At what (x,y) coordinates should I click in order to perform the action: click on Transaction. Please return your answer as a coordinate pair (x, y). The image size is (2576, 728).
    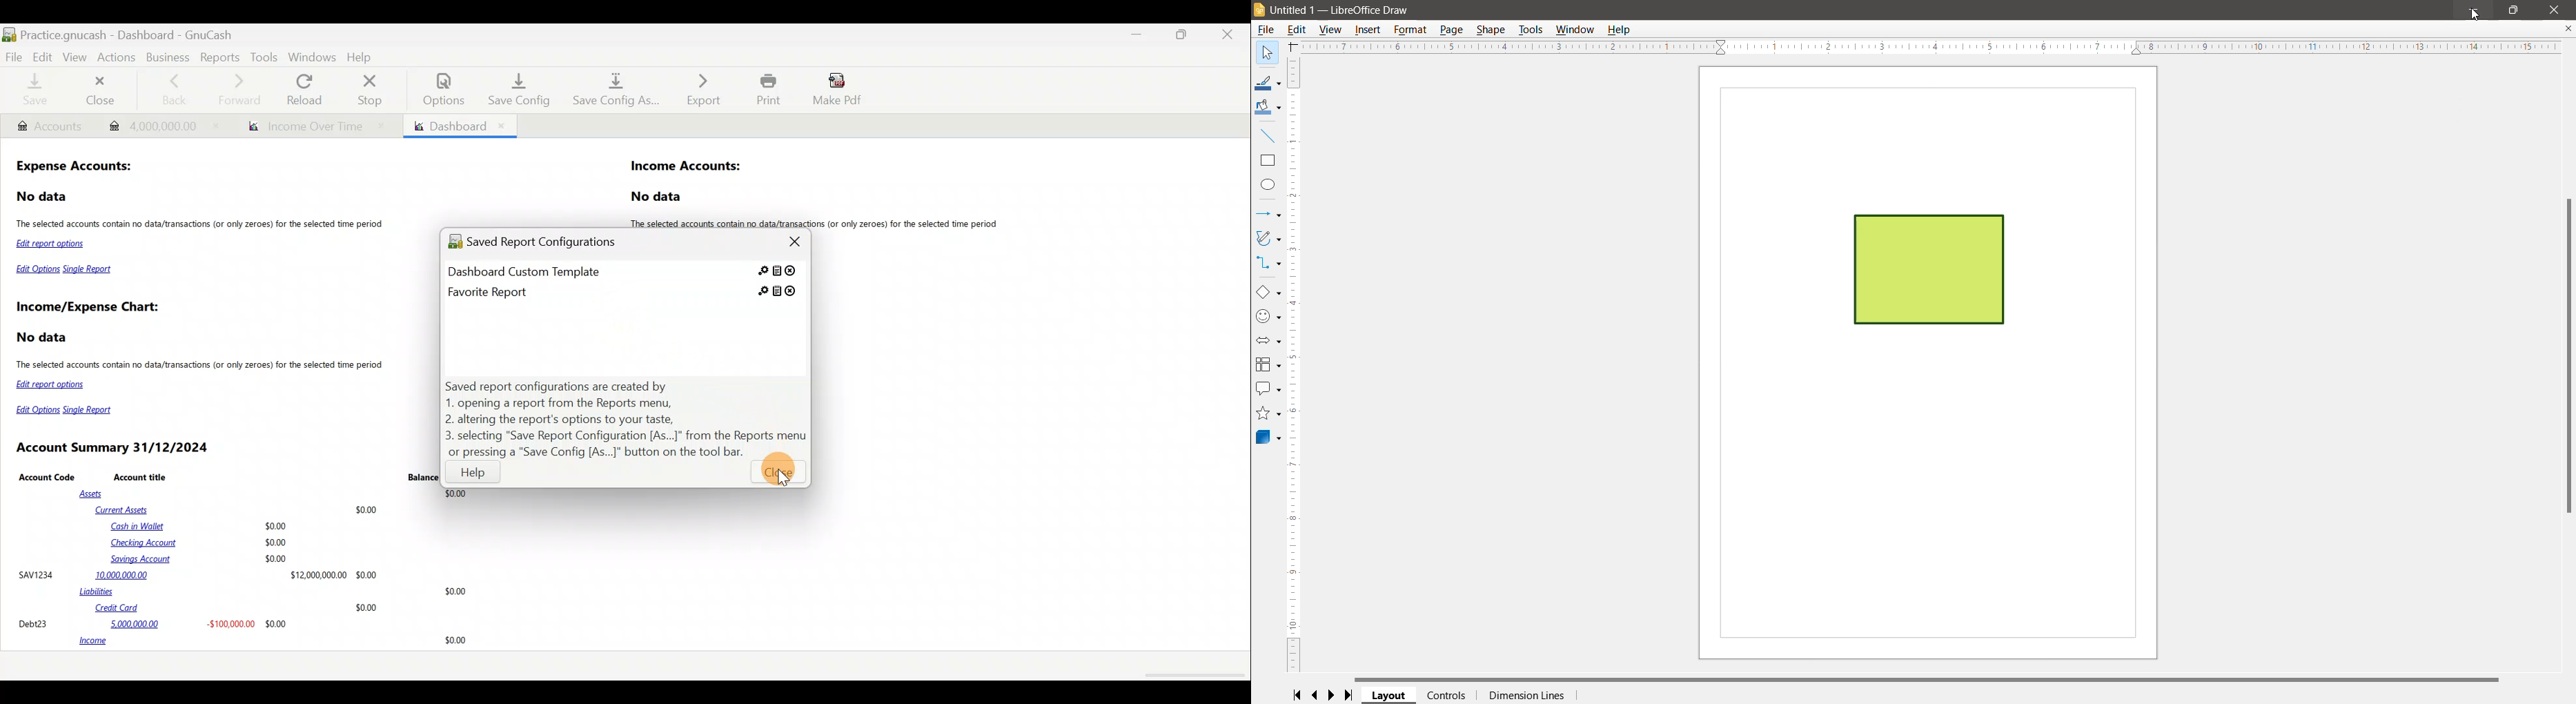
    Looking at the image, I should click on (158, 125).